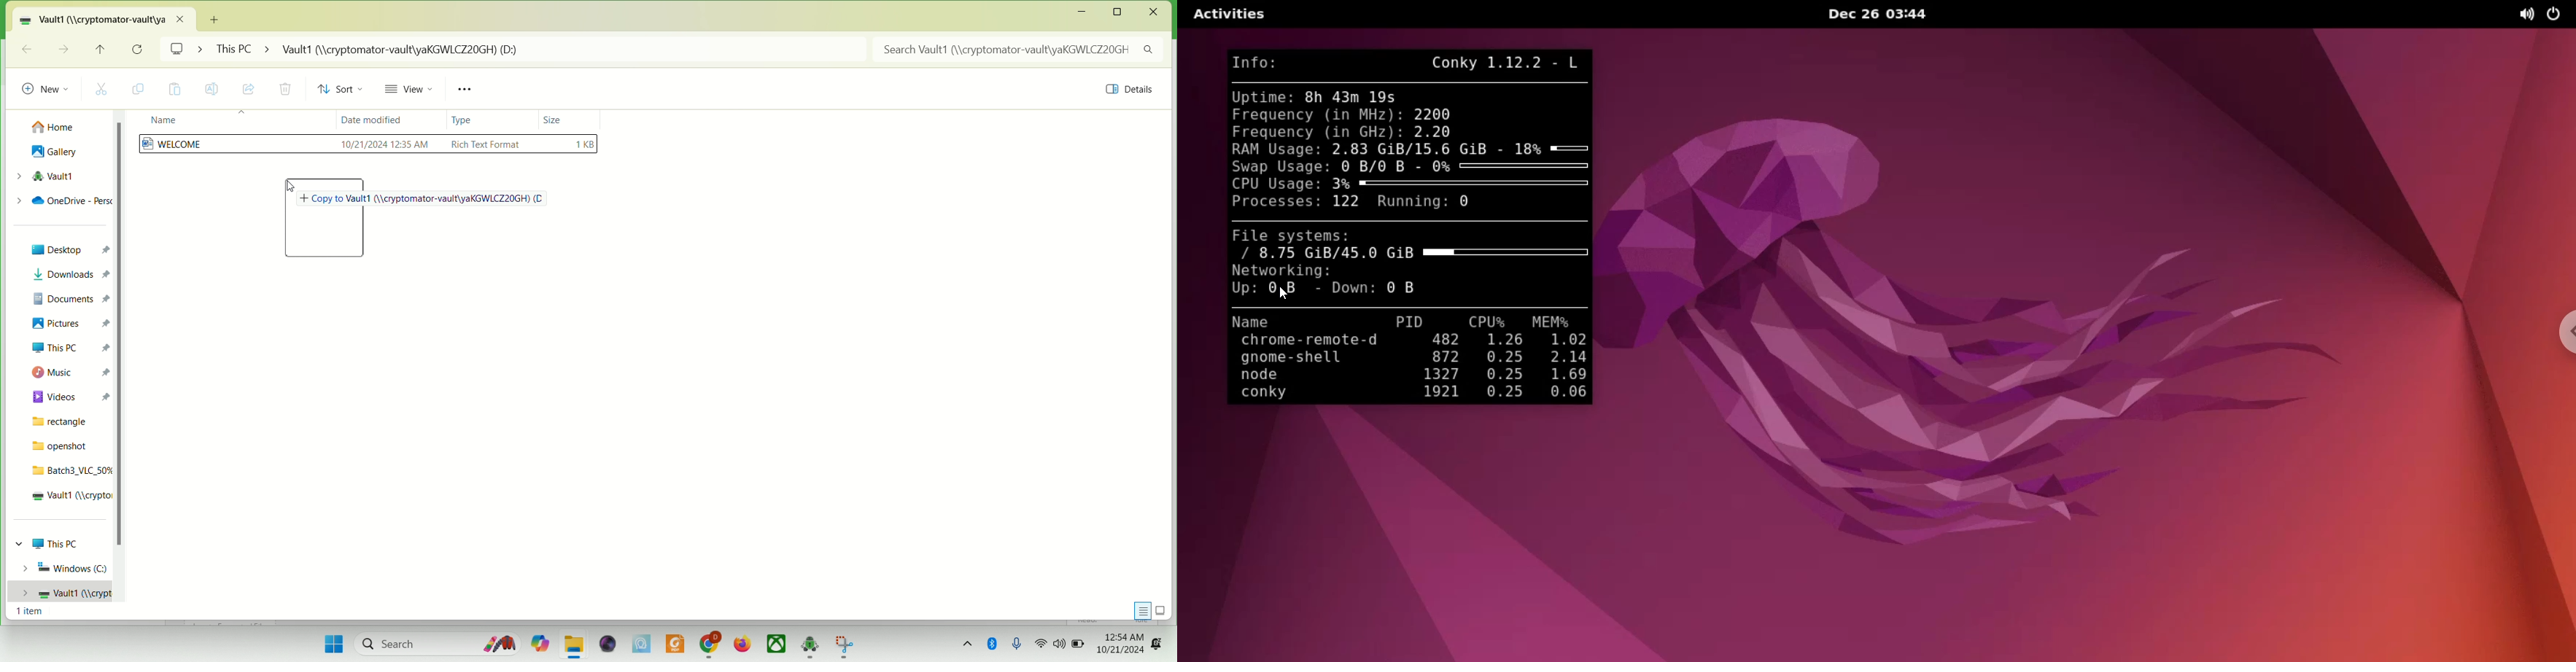  I want to click on type, so click(459, 117).